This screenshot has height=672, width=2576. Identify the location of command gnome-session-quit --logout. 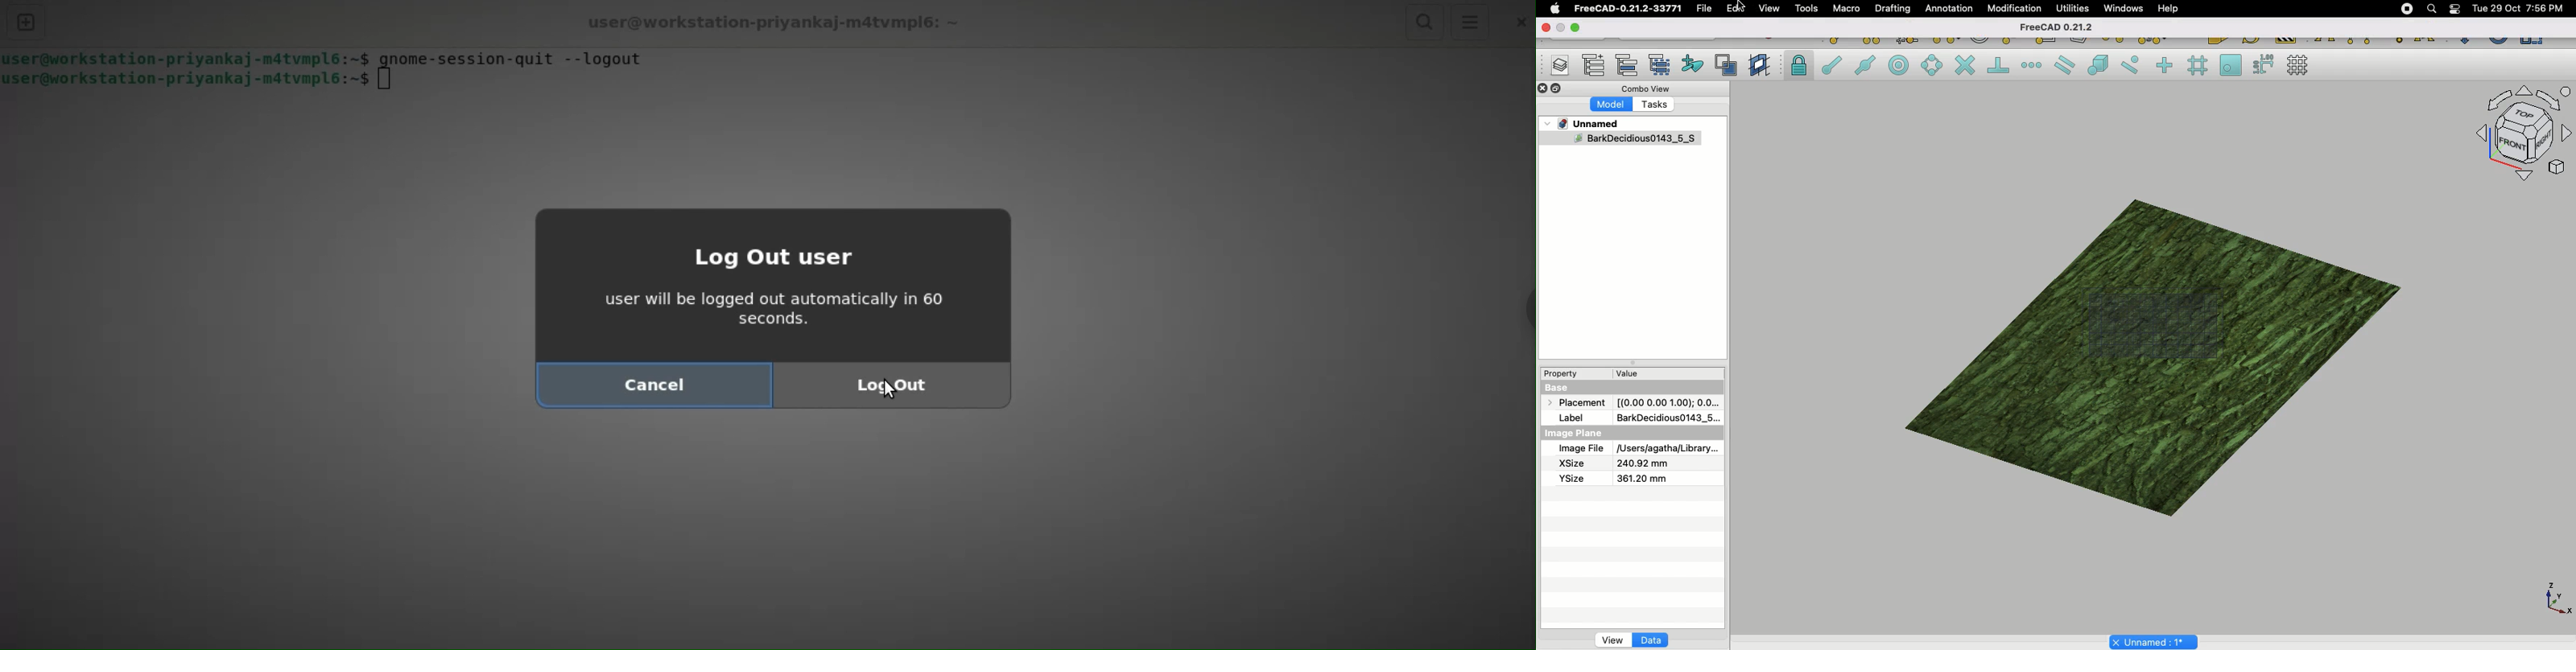
(517, 60).